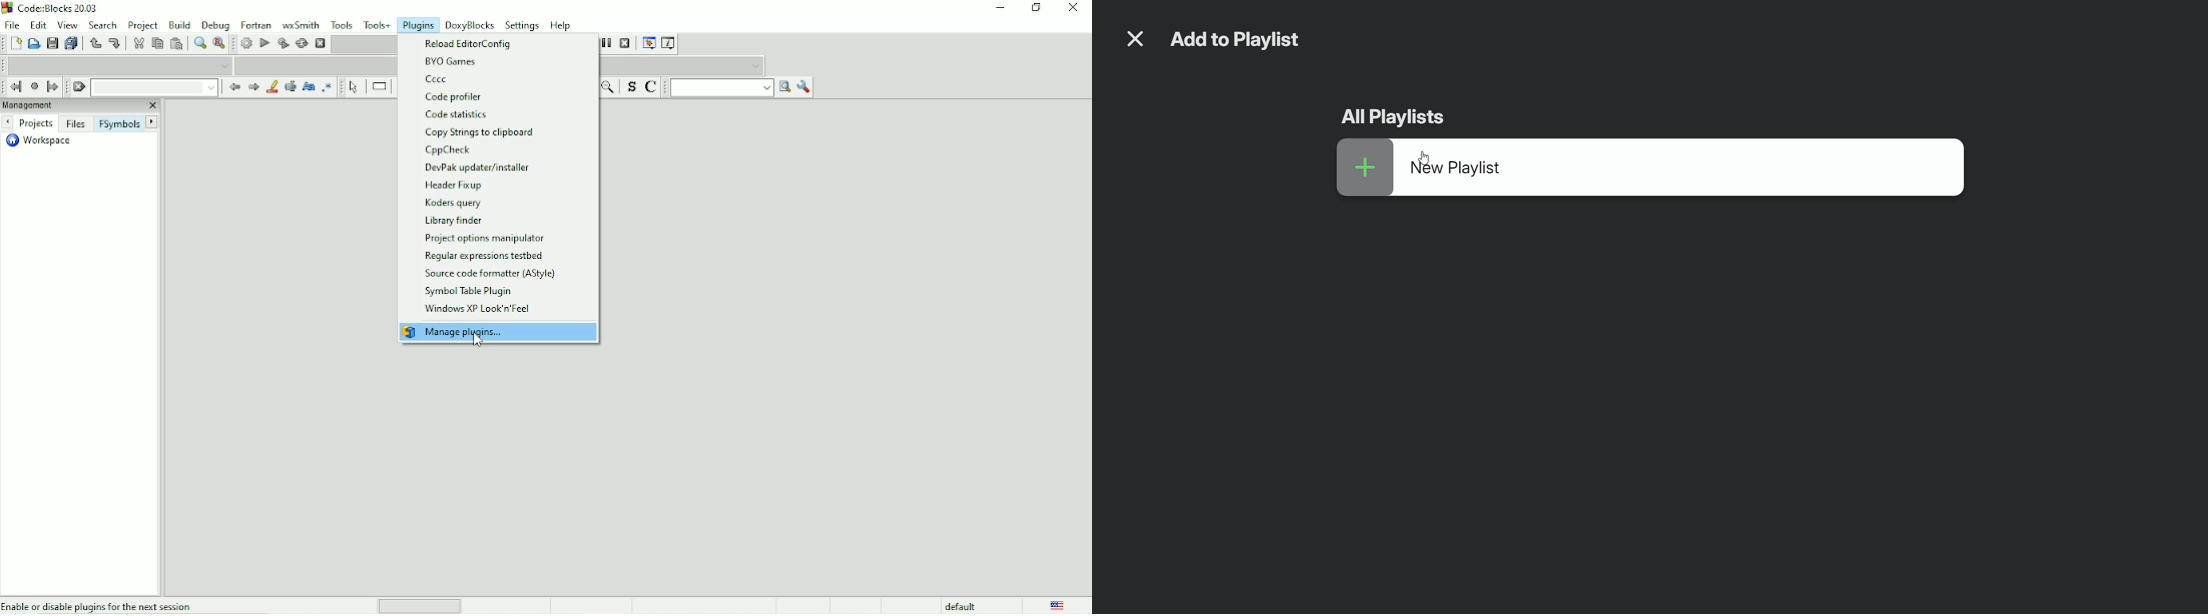 The width and height of the screenshot is (2212, 616). What do you see at coordinates (34, 44) in the screenshot?
I see `Open` at bounding box center [34, 44].